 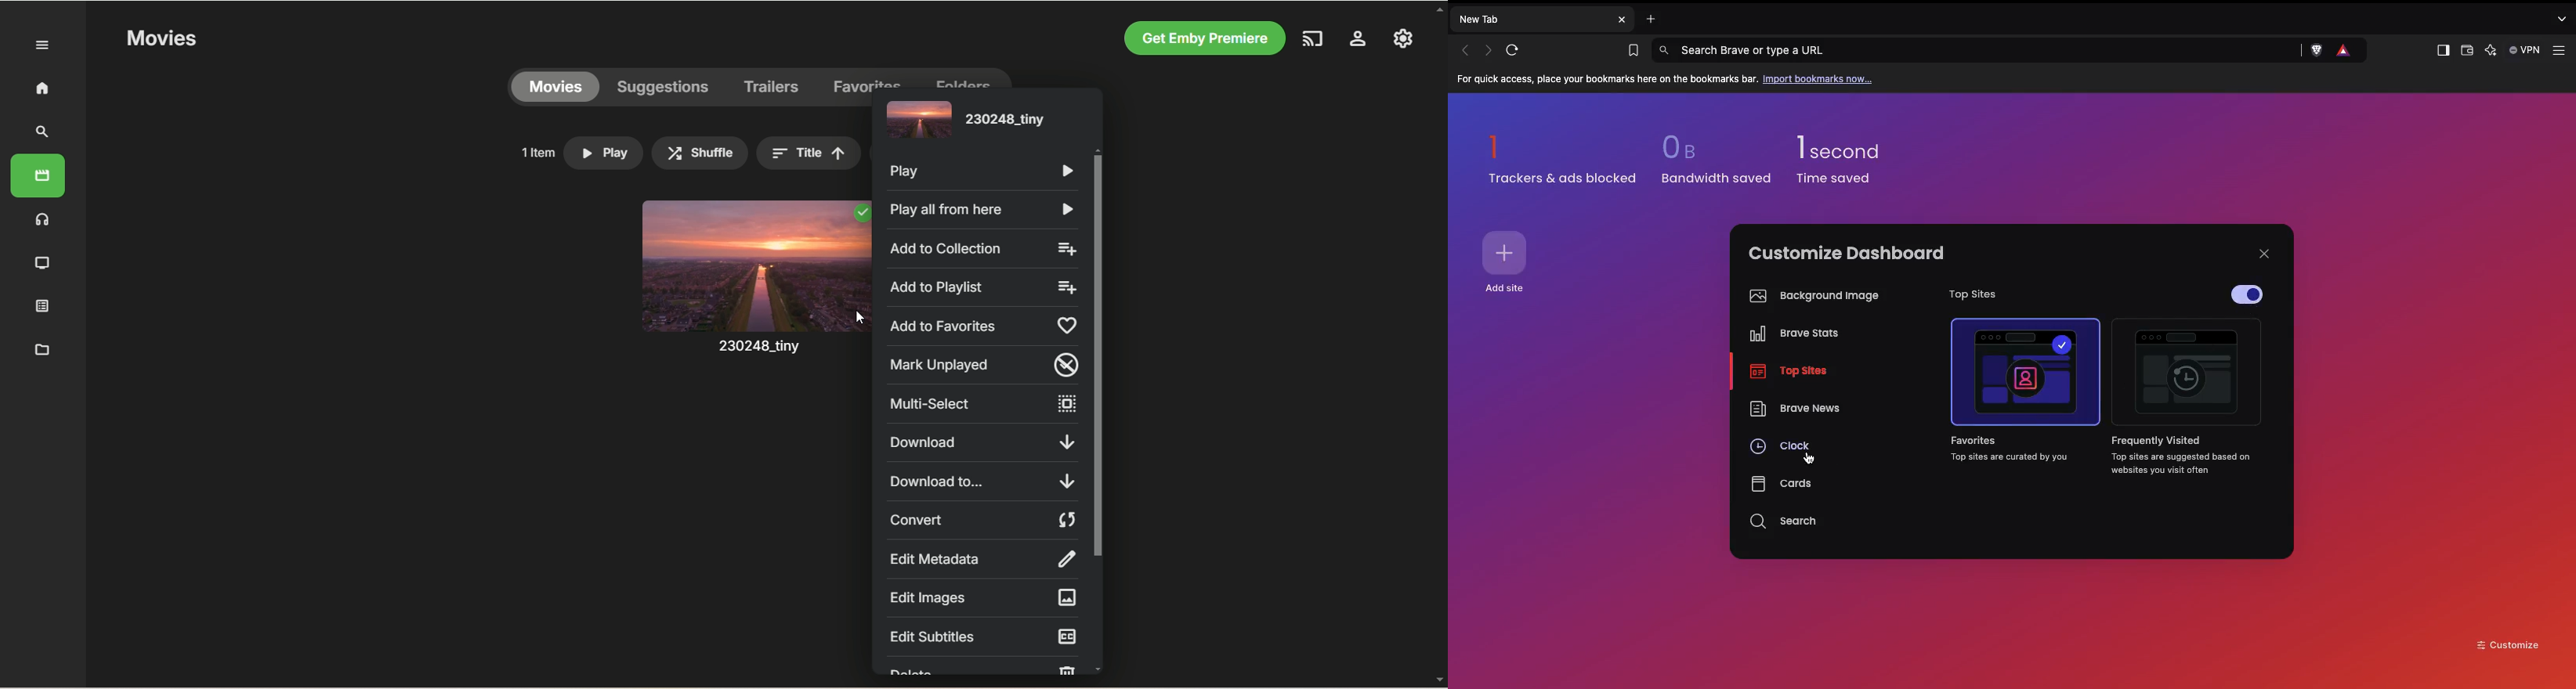 What do you see at coordinates (2174, 456) in the screenshot?
I see `Frequently Visited Top sites are suggested based on websites you visit often` at bounding box center [2174, 456].